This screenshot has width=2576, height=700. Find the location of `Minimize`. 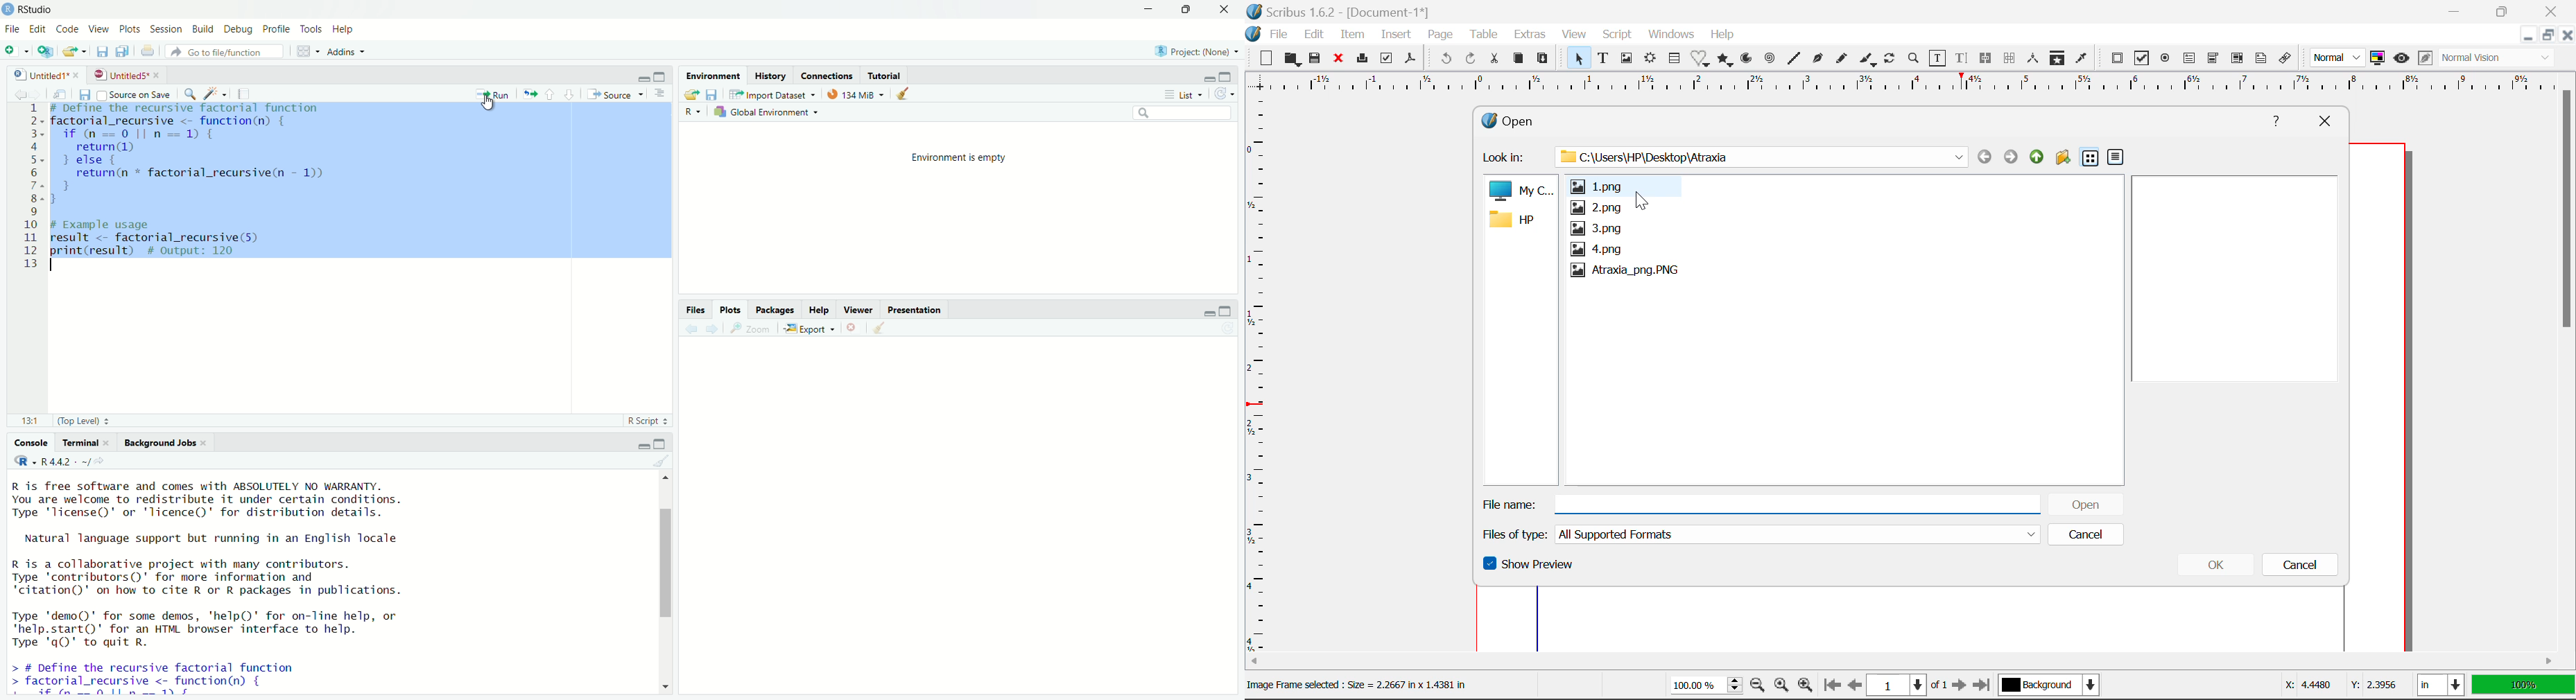

Minimize is located at coordinates (1208, 78).